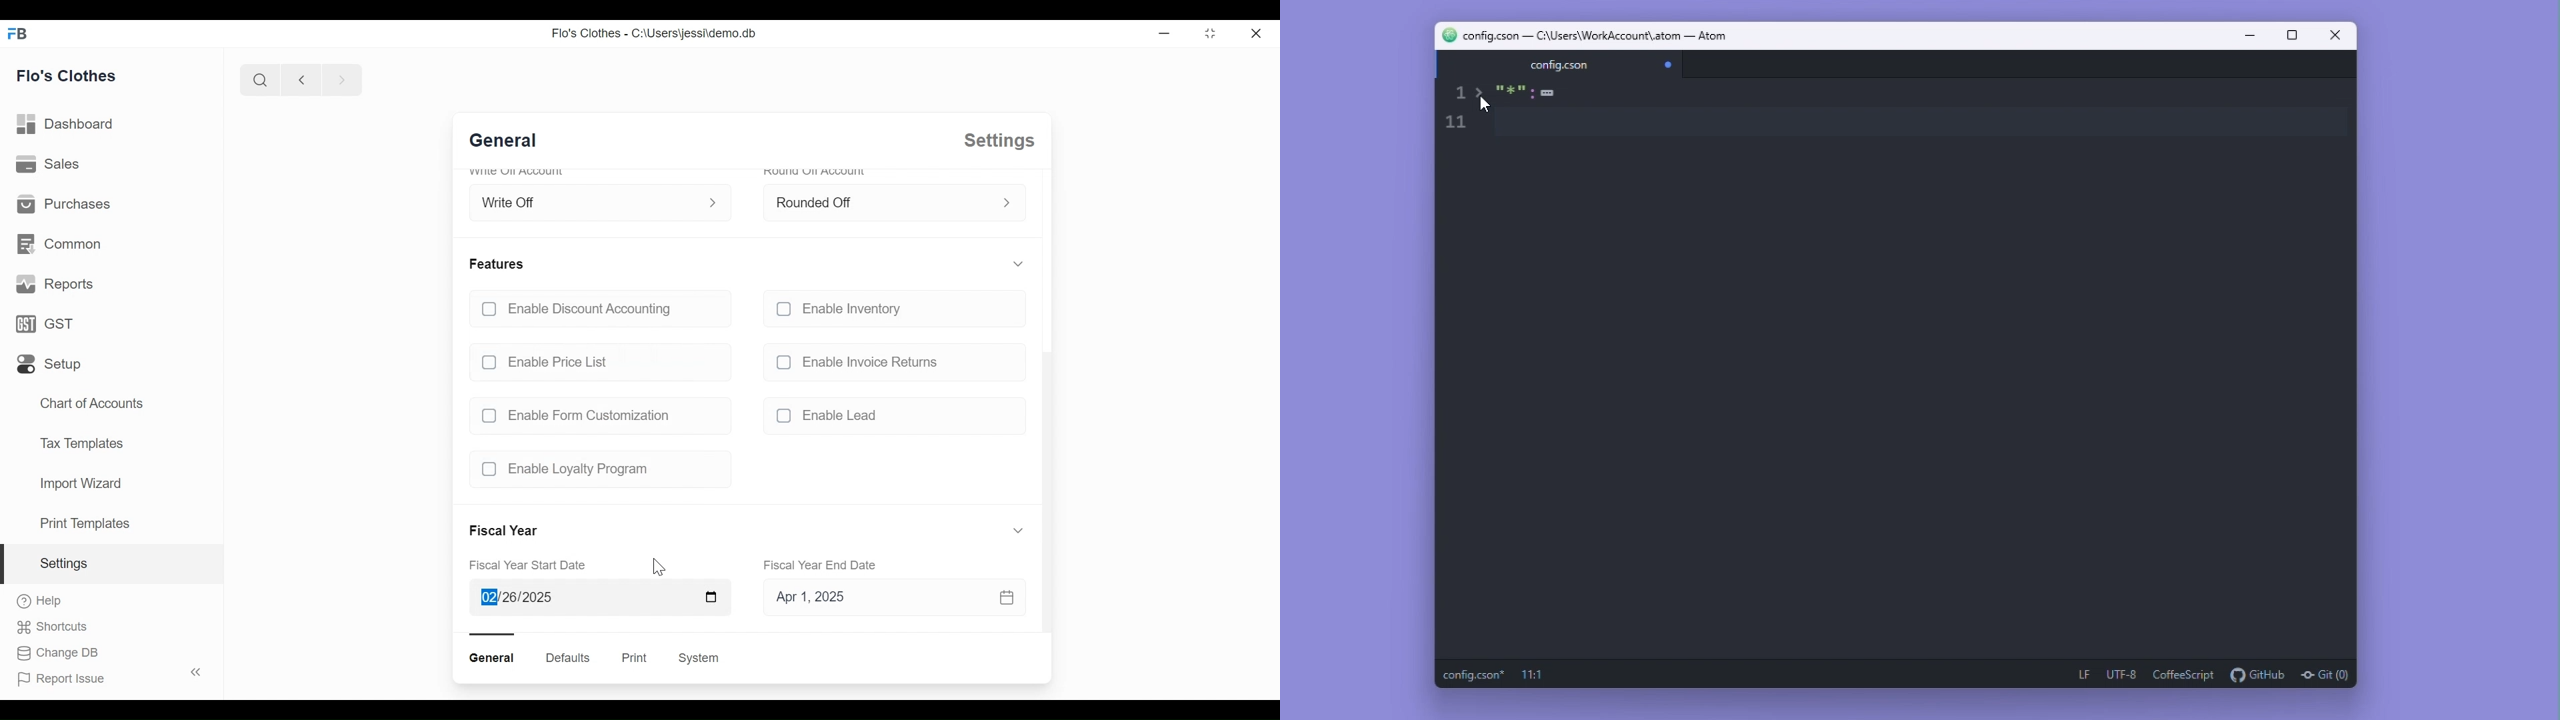 The height and width of the screenshot is (728, 2576). I want to click on Minimize, so click(1162, 33).